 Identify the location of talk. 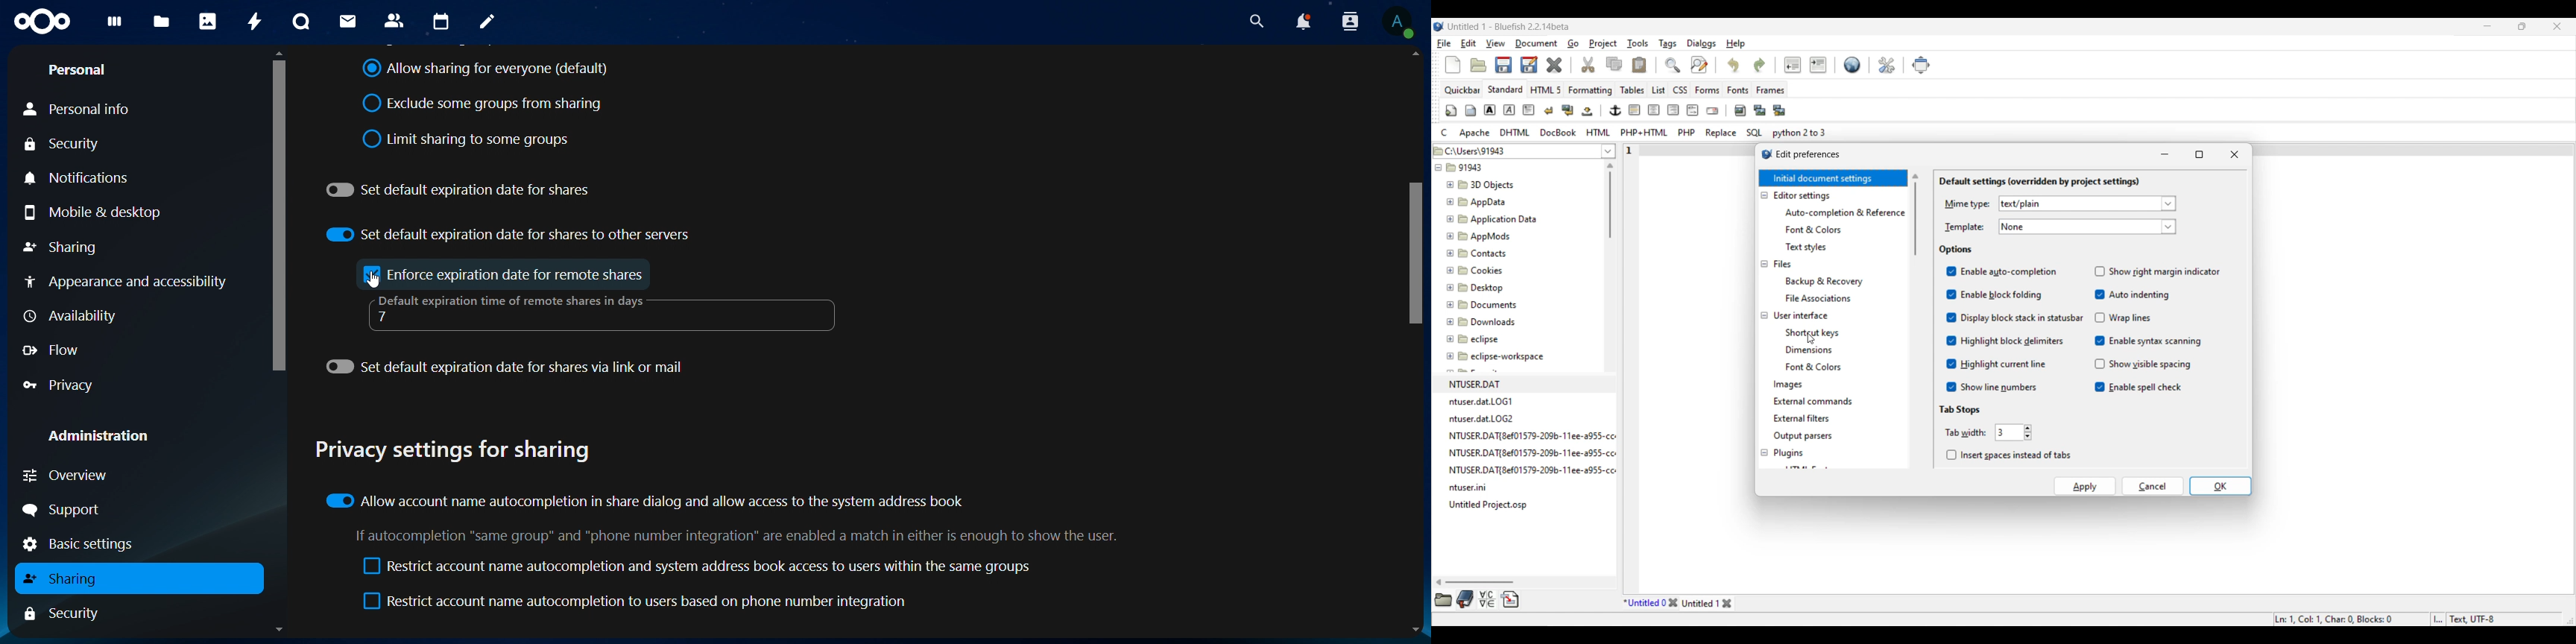
(300, 20).